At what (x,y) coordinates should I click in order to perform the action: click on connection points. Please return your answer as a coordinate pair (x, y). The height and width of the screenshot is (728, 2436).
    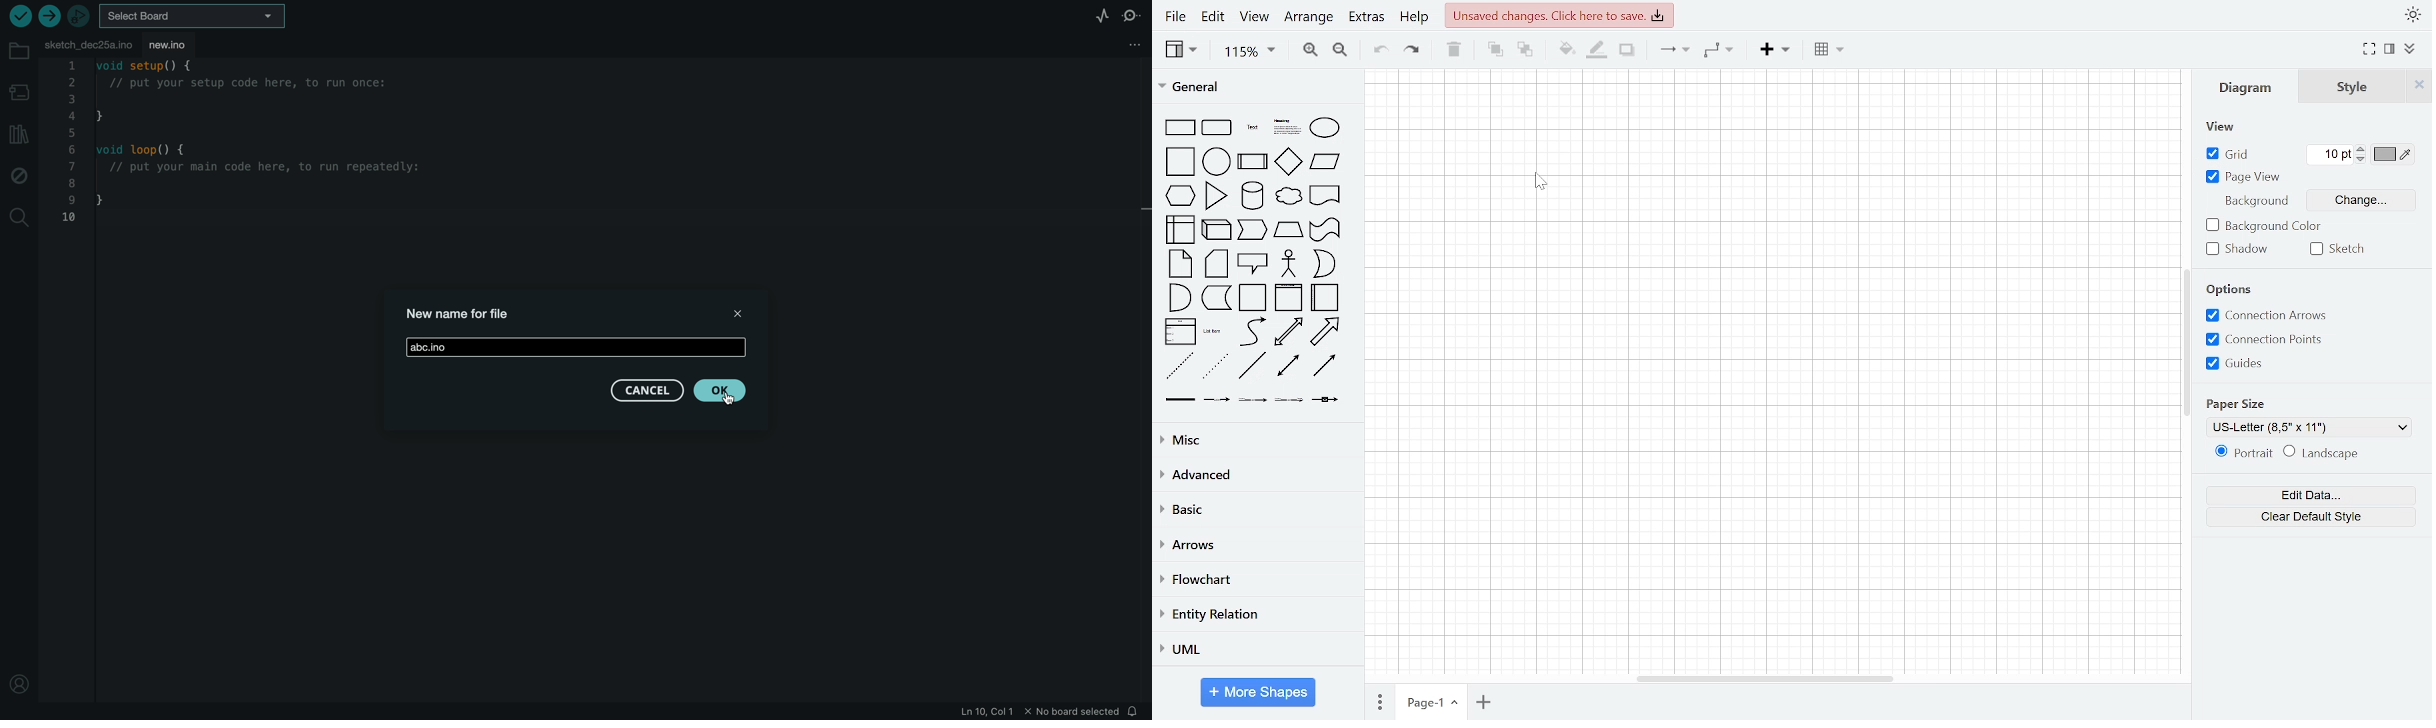
    Looking at the image, I should click on (2265, 338).